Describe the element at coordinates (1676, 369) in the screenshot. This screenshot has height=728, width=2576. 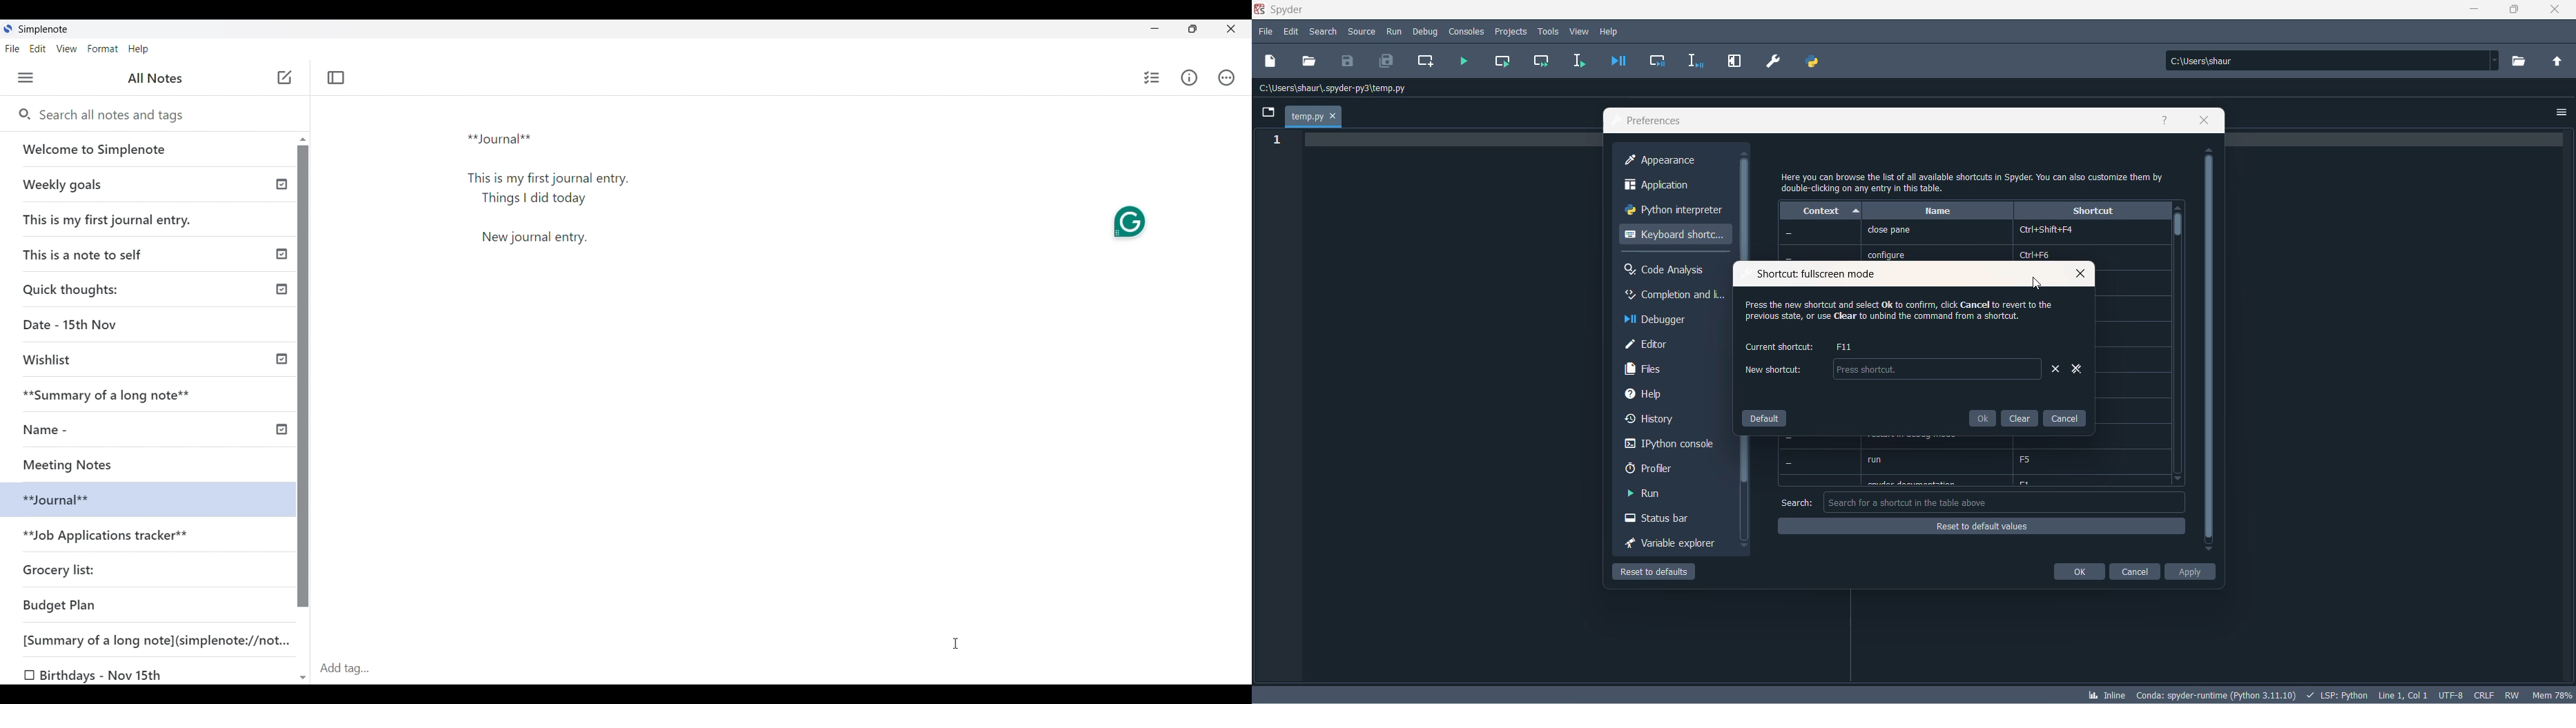
I see `files` at that location.